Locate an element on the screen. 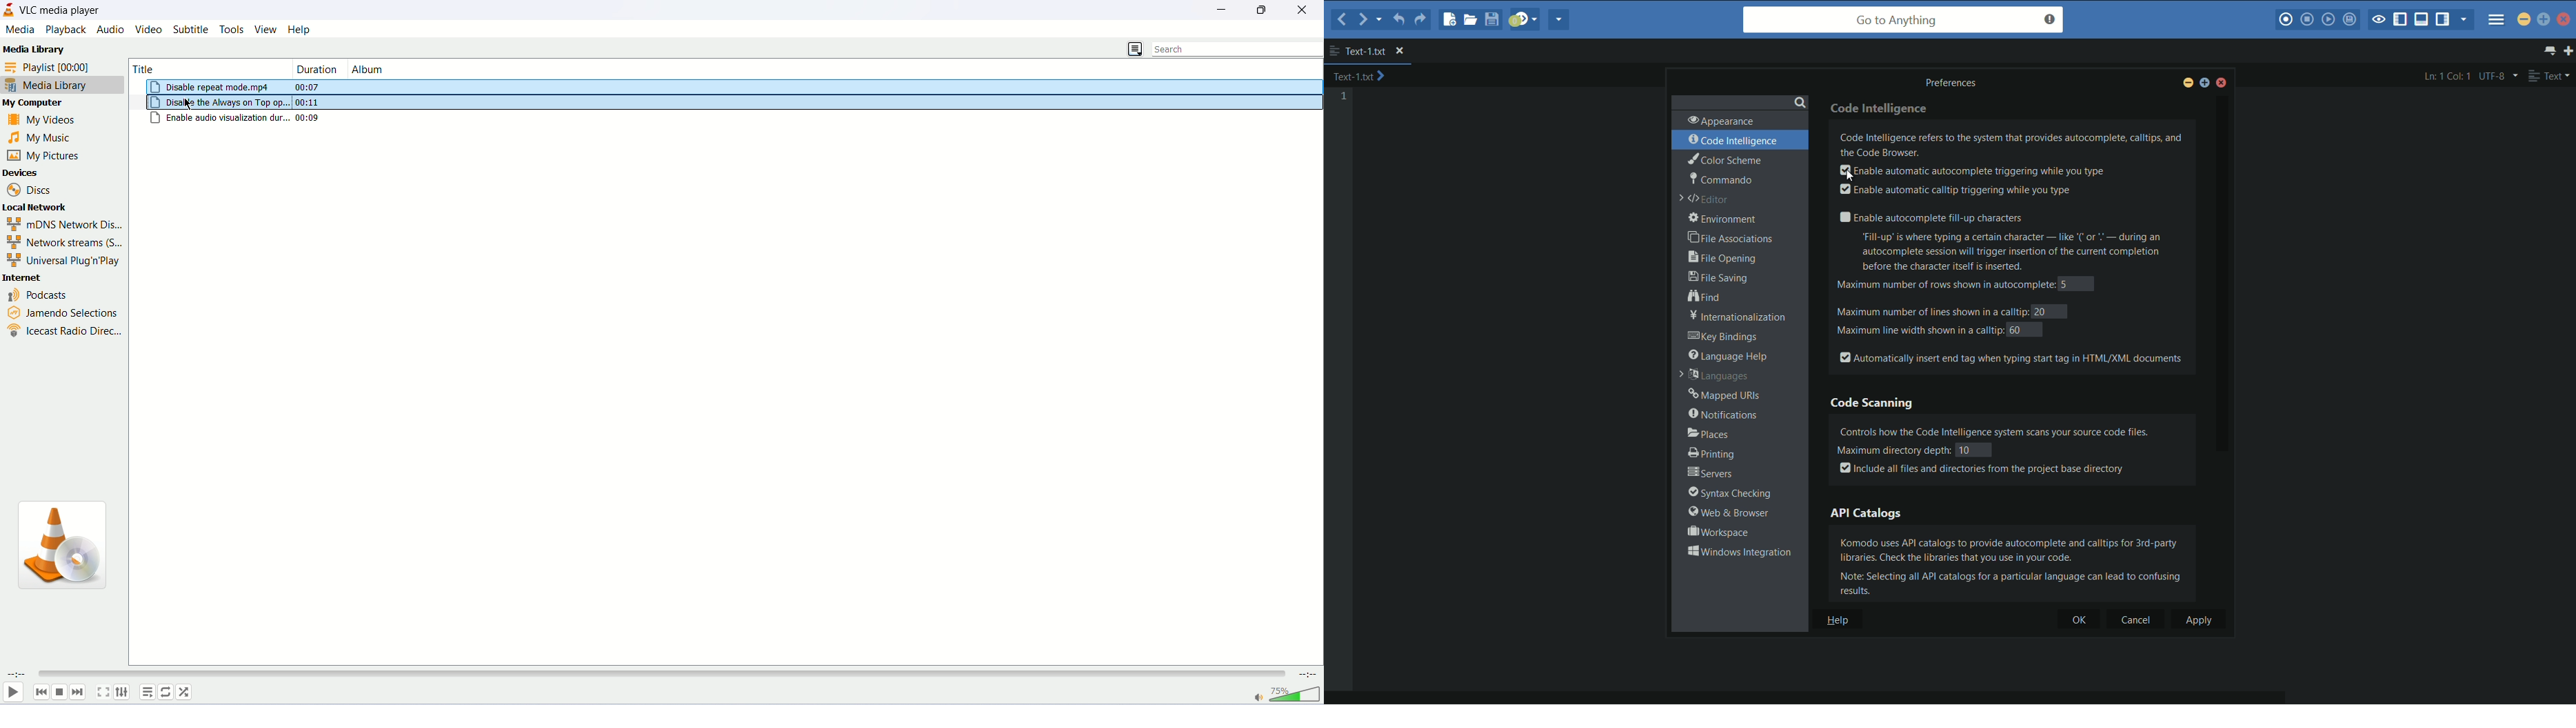 The image size is (2576, 728). video is located at coordinates (150, 30).